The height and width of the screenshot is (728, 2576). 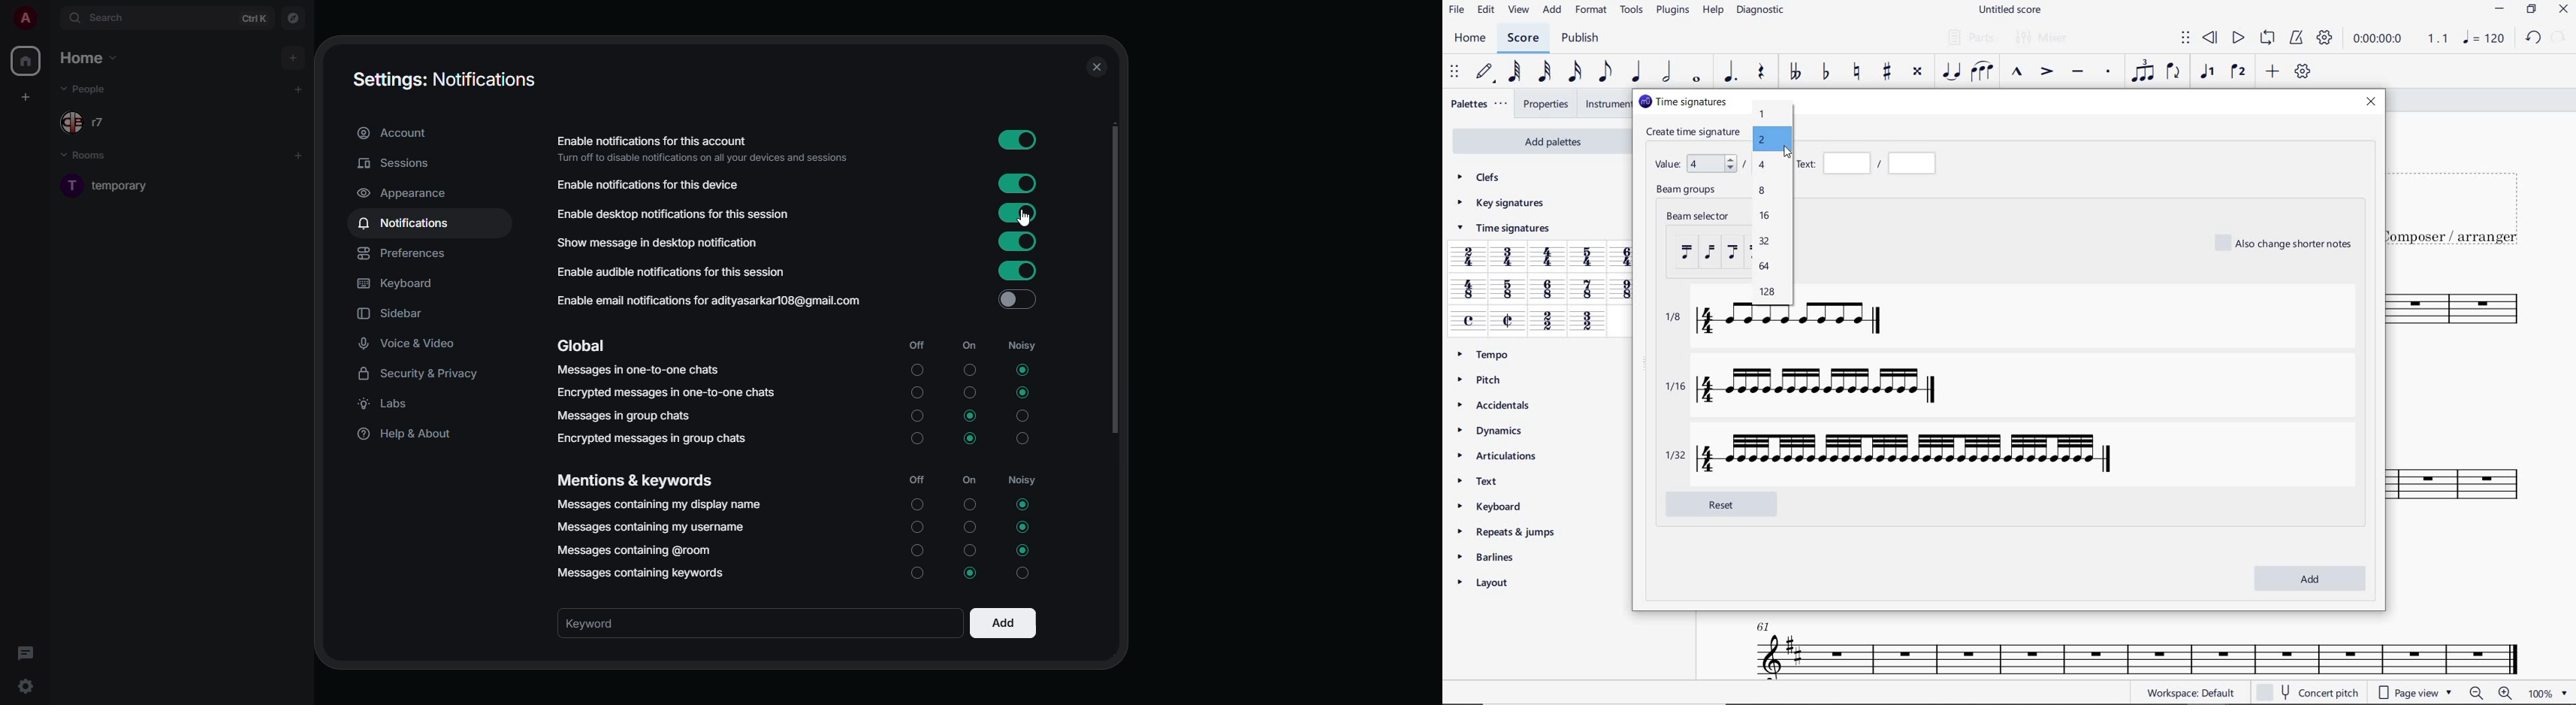 What do you see at coordinates (1492, 430) in the screenshot?
I see `DYNAMICS` at bounding box center [1492, 430].